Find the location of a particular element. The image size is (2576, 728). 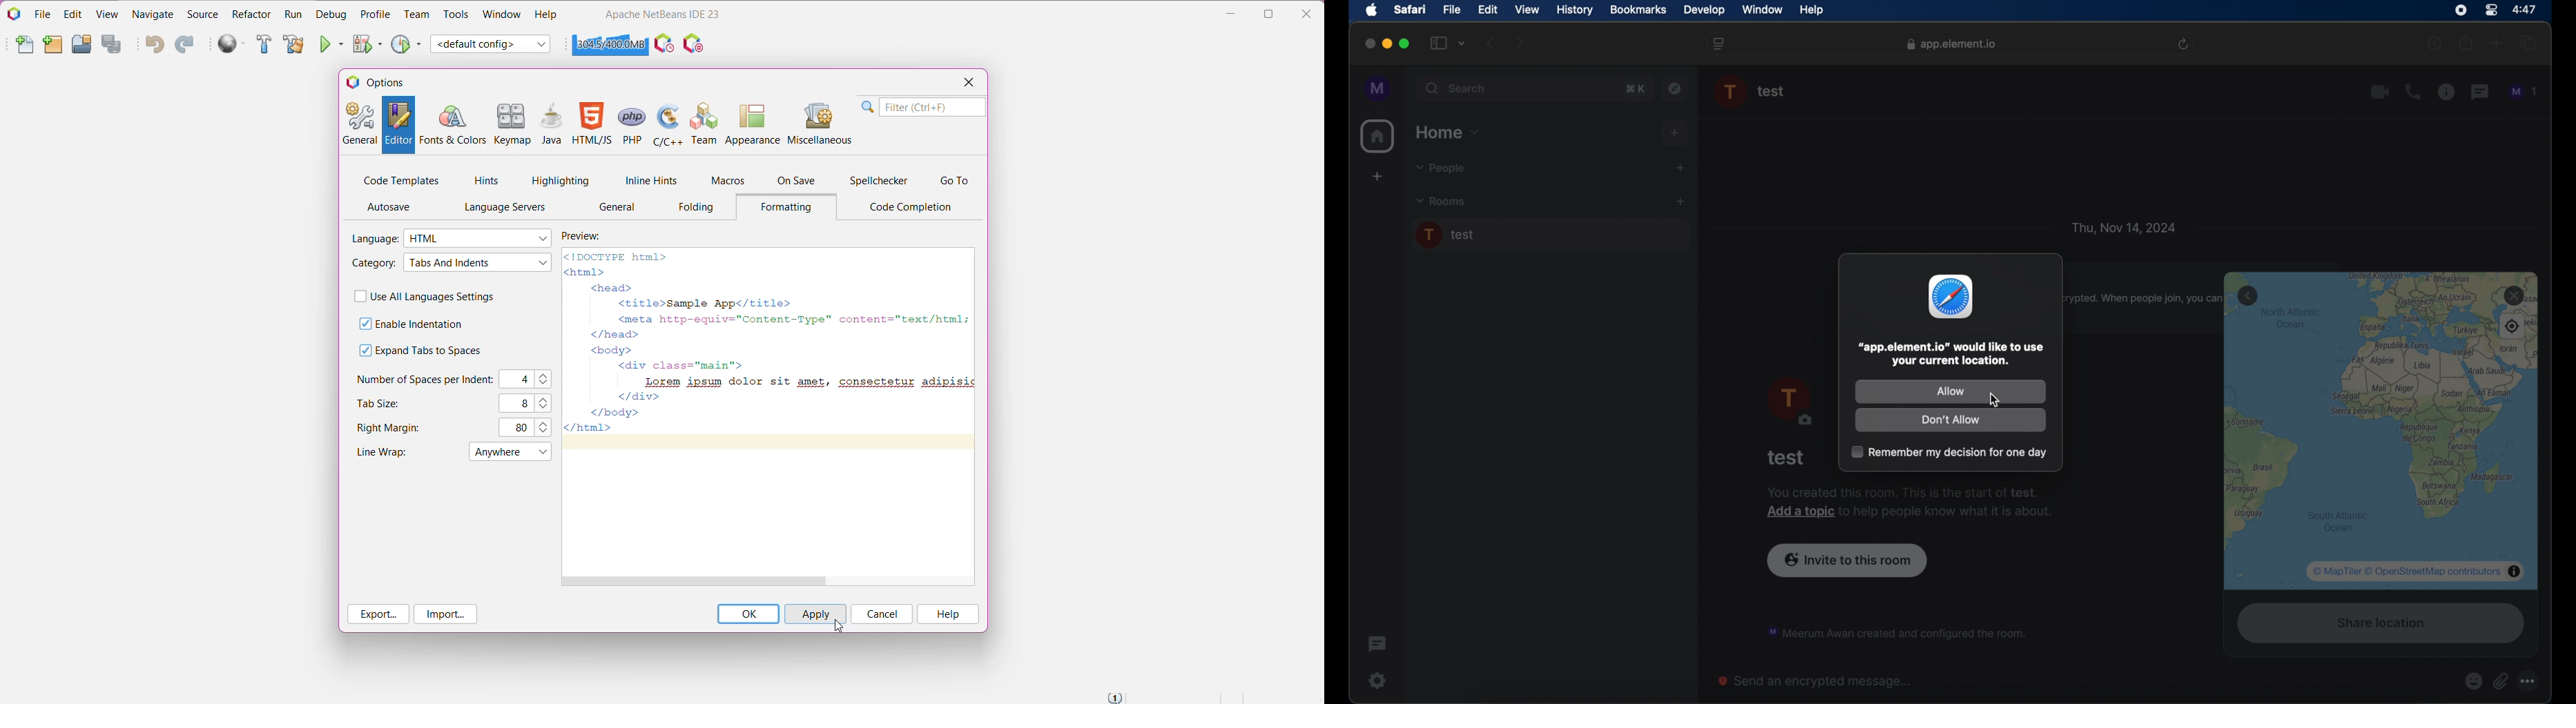

"app.elemnt.io" would  like to see your current location is located at coordinates (1952, 355).